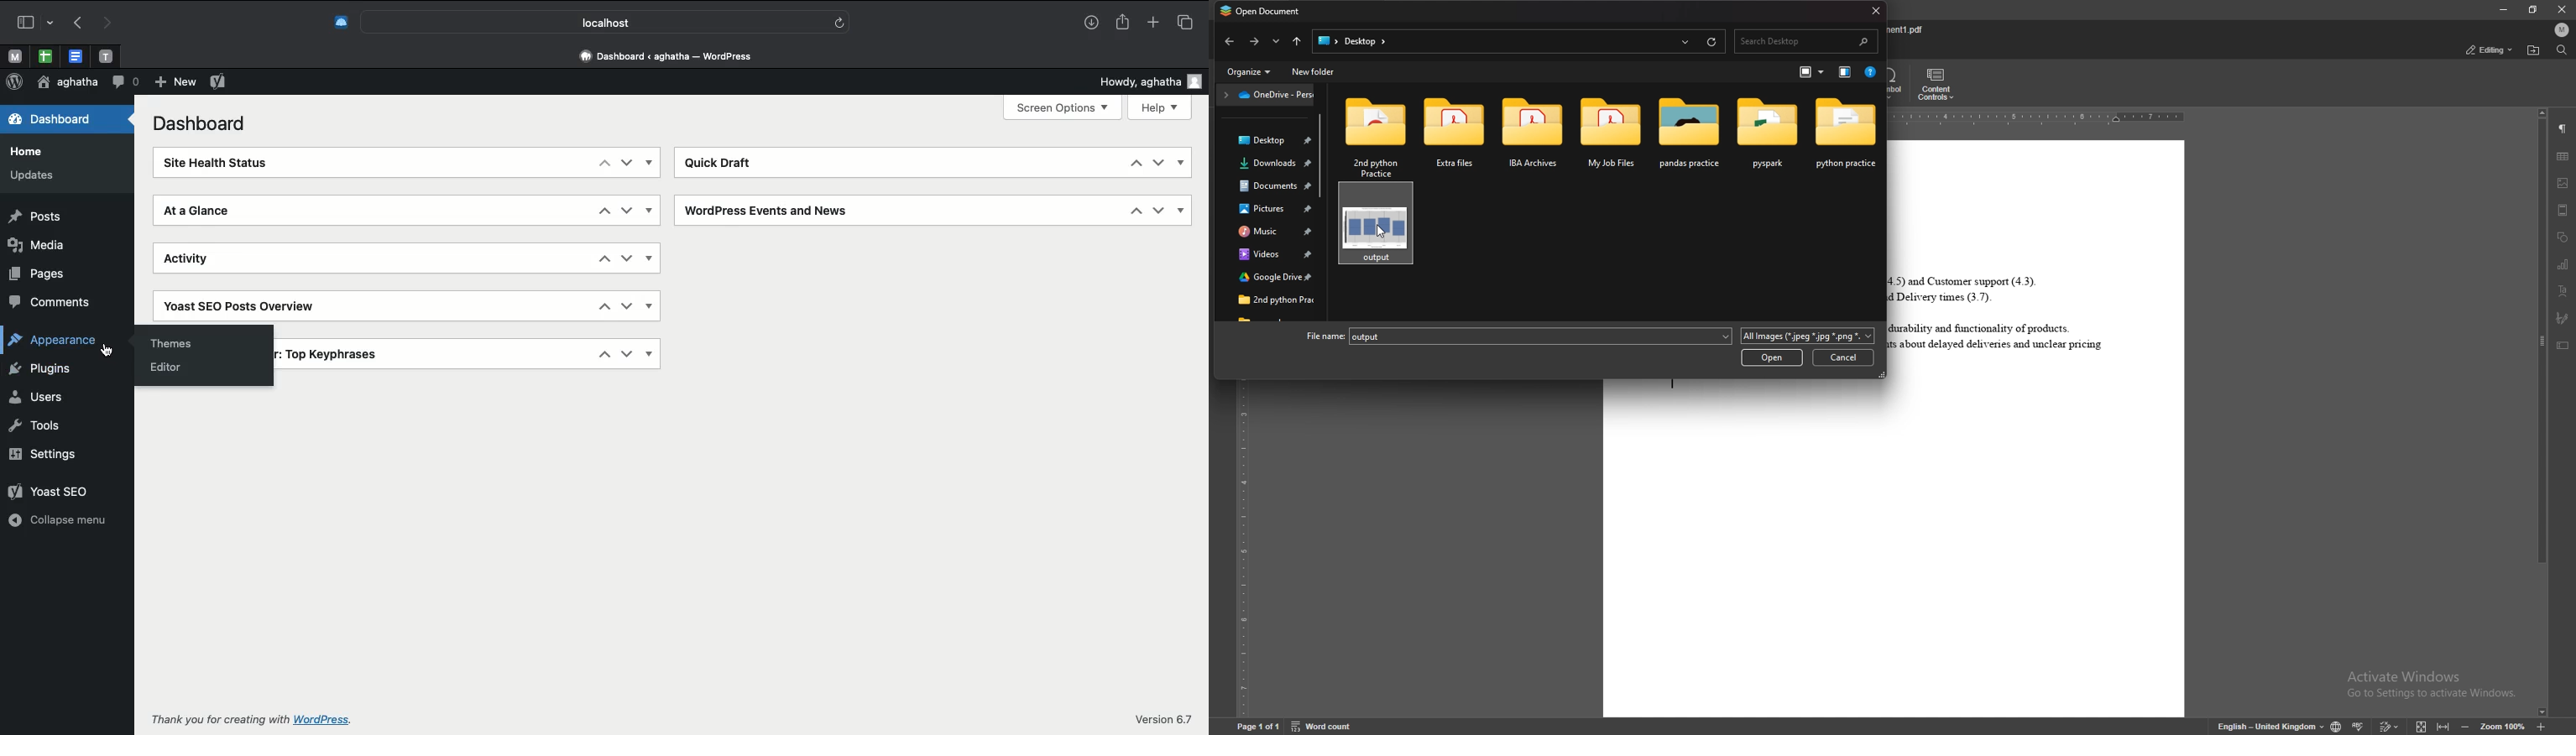 This screenshot has width=2576, height=756. Describe the element at coordinates (1846, 133) in the screenshot. I see `folder` at that location.